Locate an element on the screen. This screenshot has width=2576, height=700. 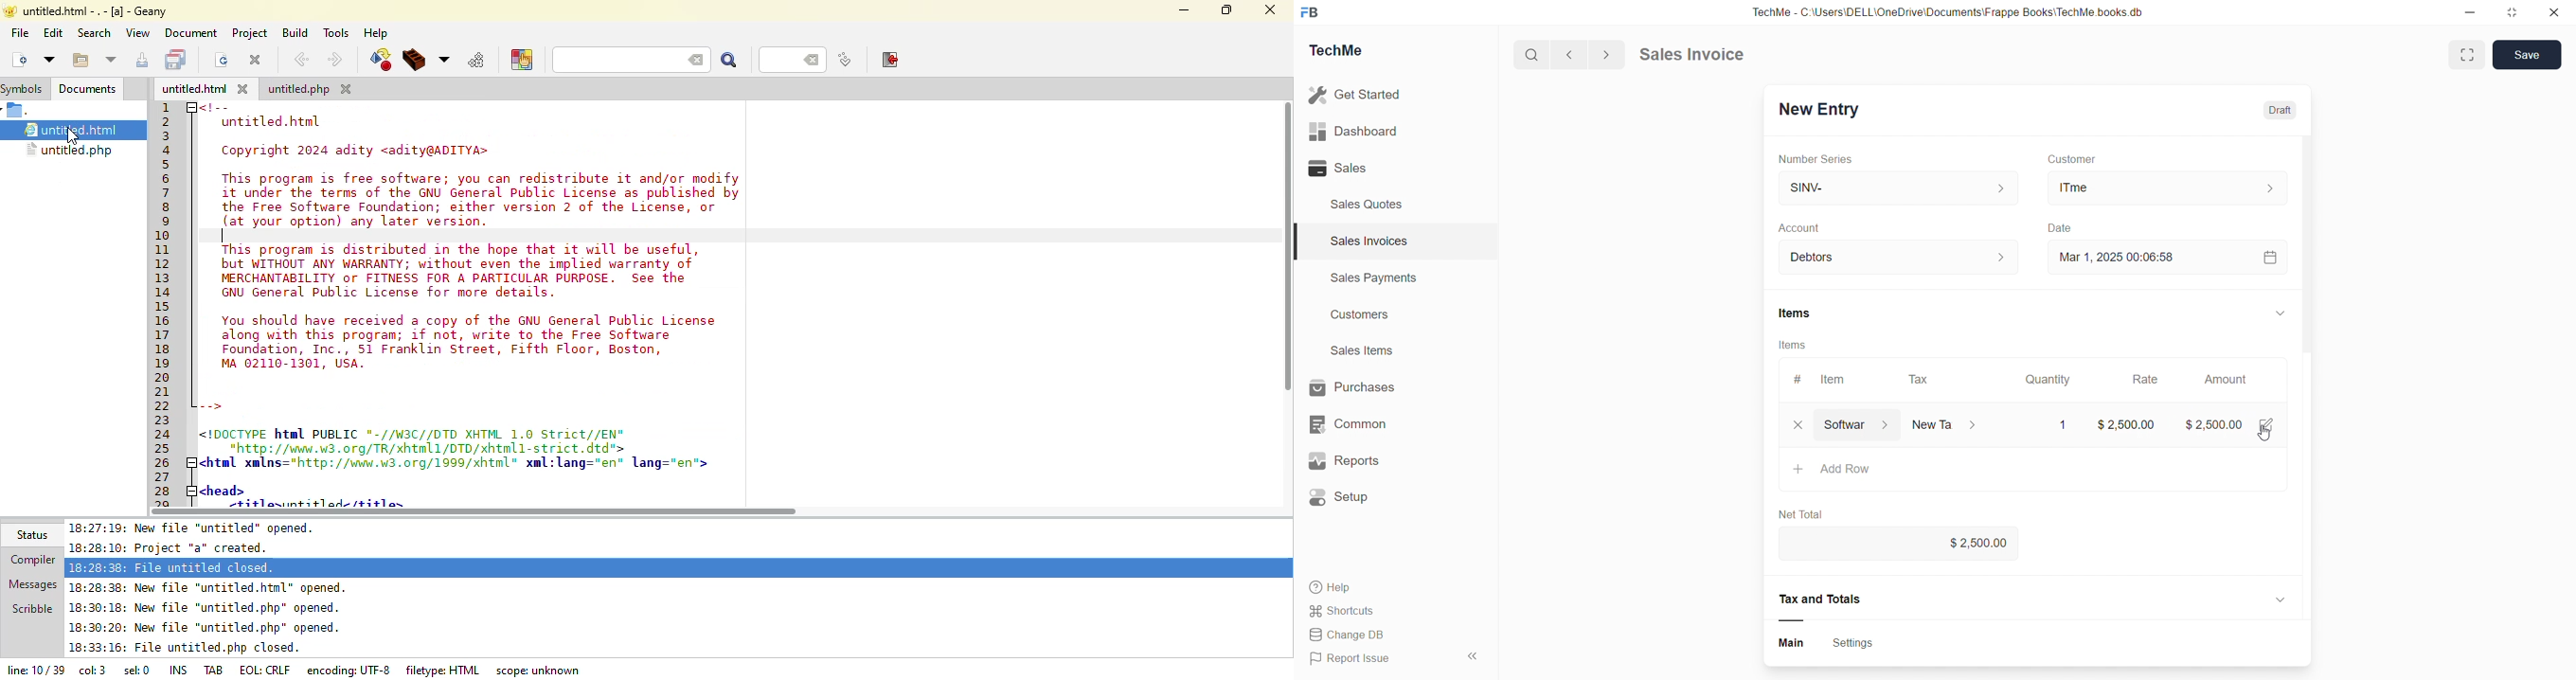
ws Reports is located at coordinates (1356, 461).